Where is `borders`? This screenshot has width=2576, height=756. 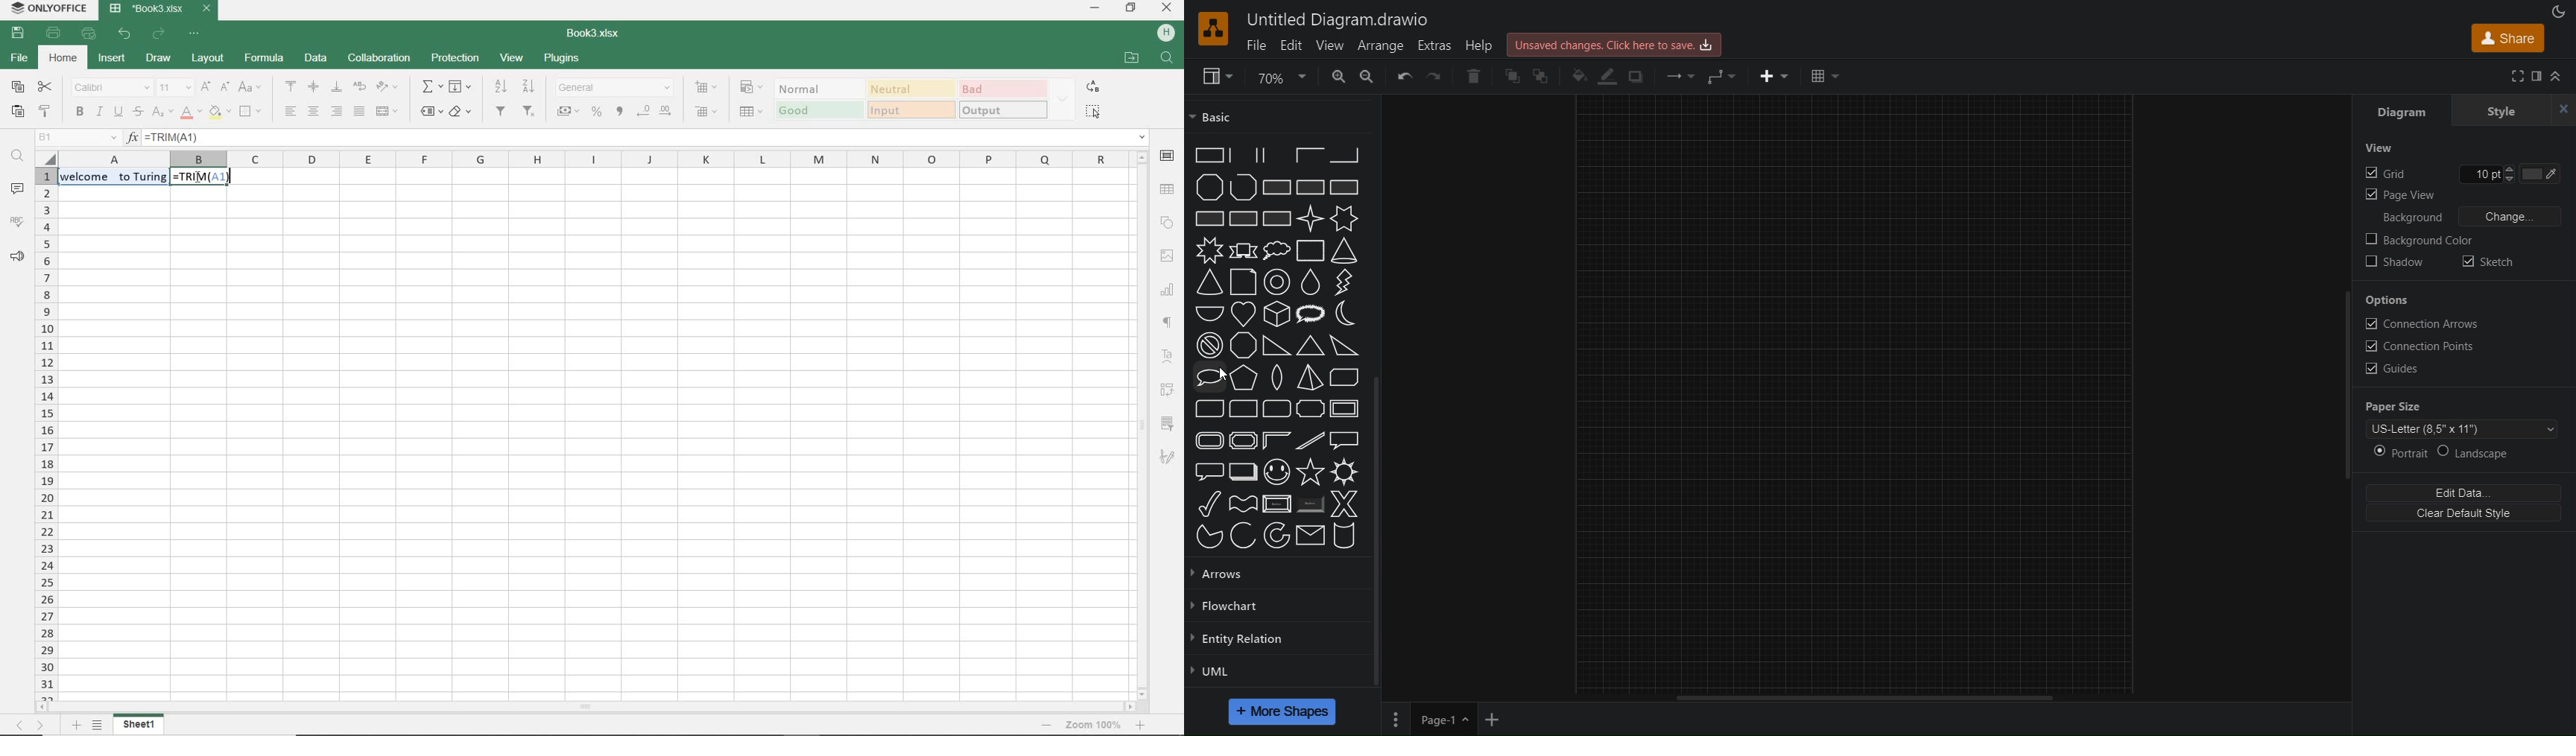
borders is located at coordinates (250, 112).